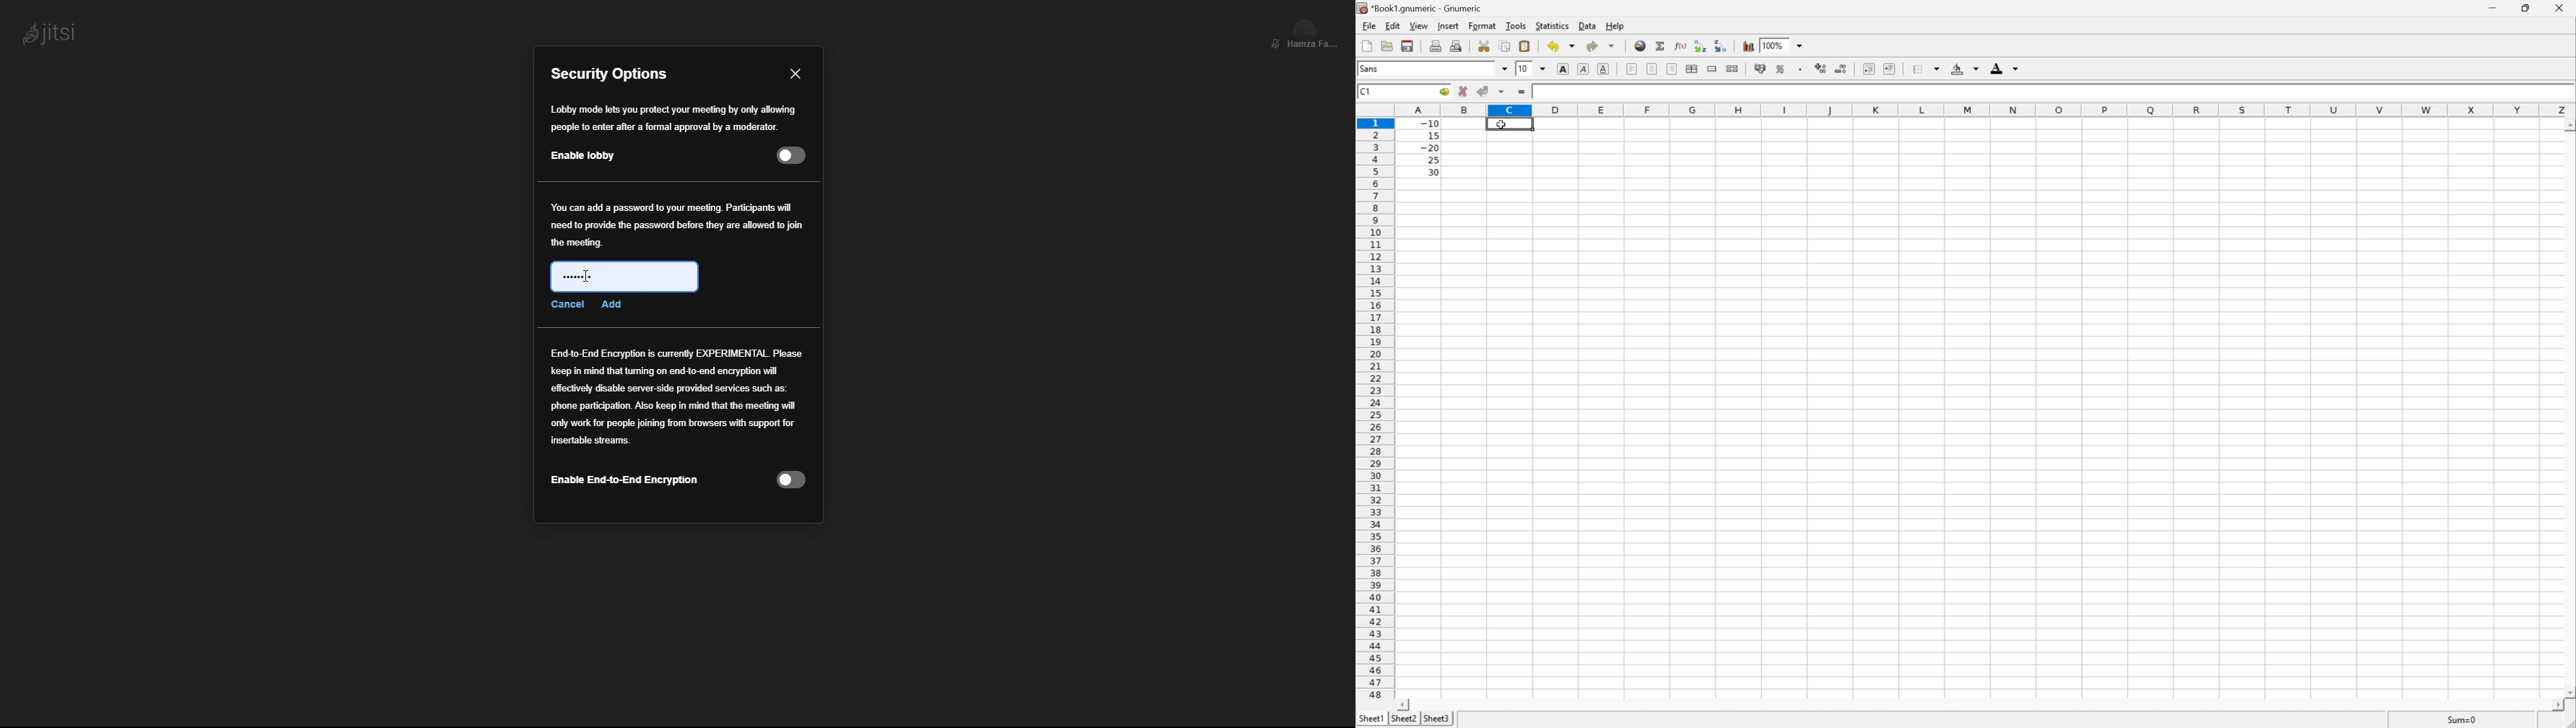 Image resolution: width=2576 pixels, height=728 pixels. I want to click on Sort the selected region in ascending order based on the first column selected, so click(1698, 45).